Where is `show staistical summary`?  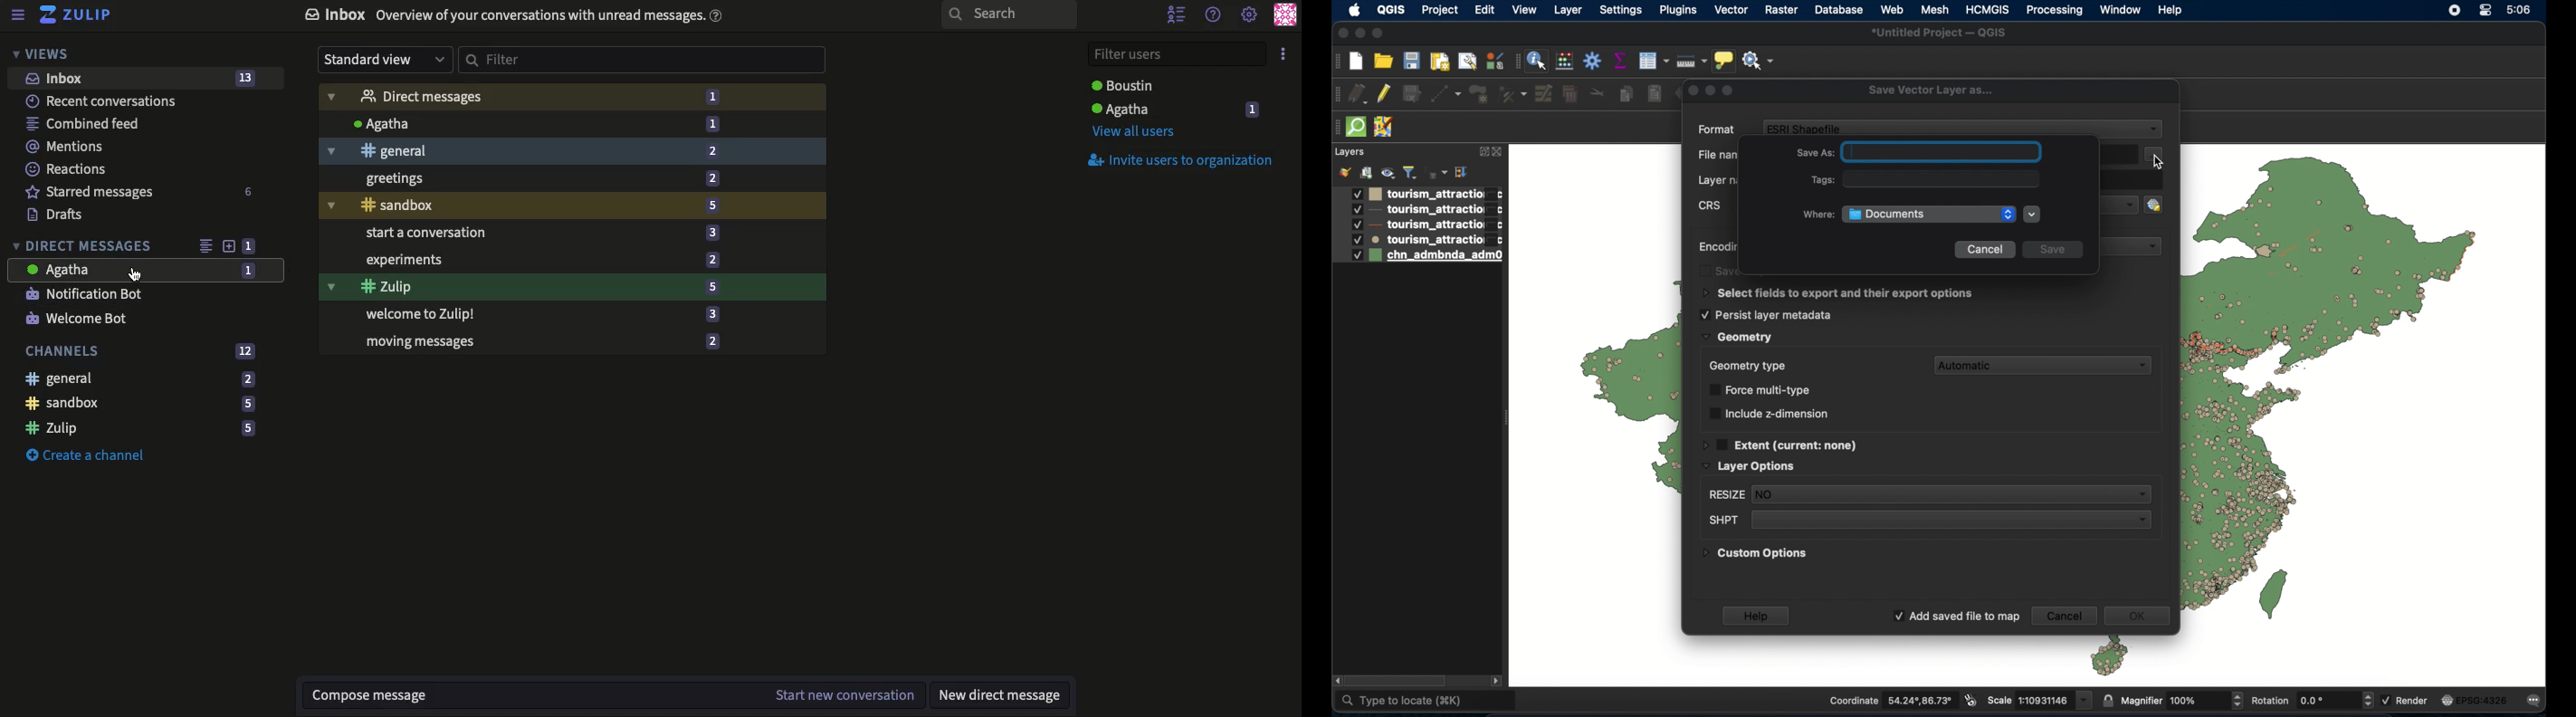 show staistical summary is located at coordinates (1620, 60).